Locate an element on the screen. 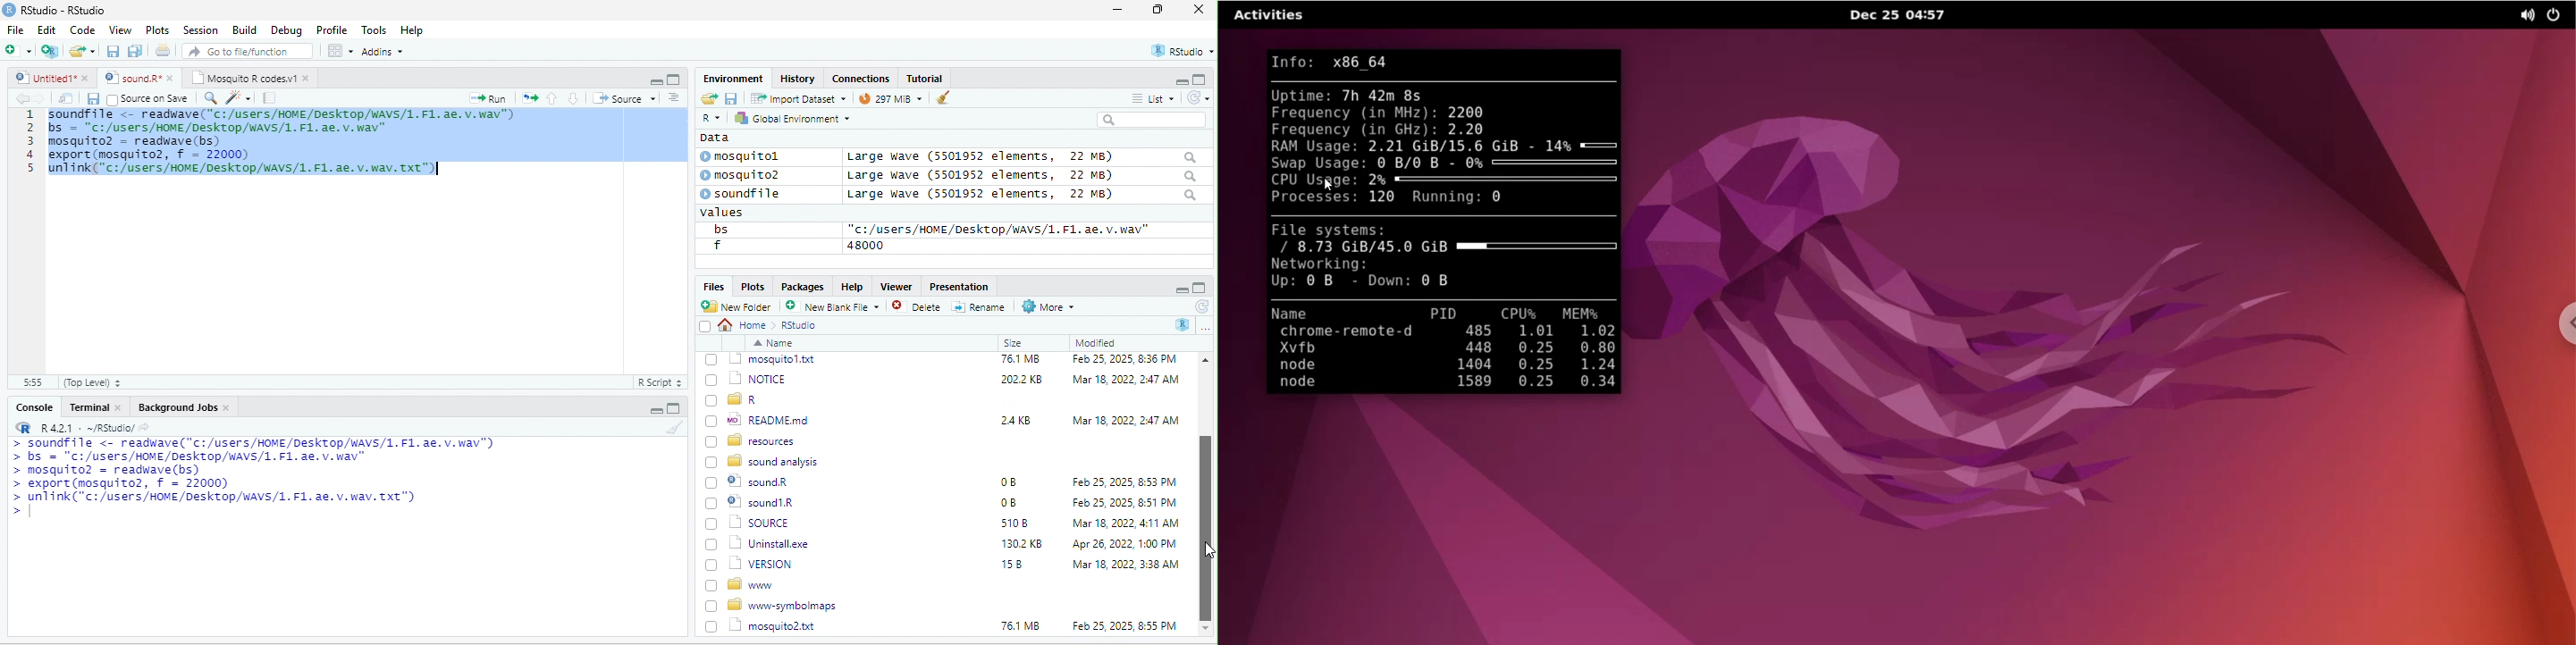 This screenshot has width=2576, height=672. ’ New blank File is located at coordinates (838, 309).